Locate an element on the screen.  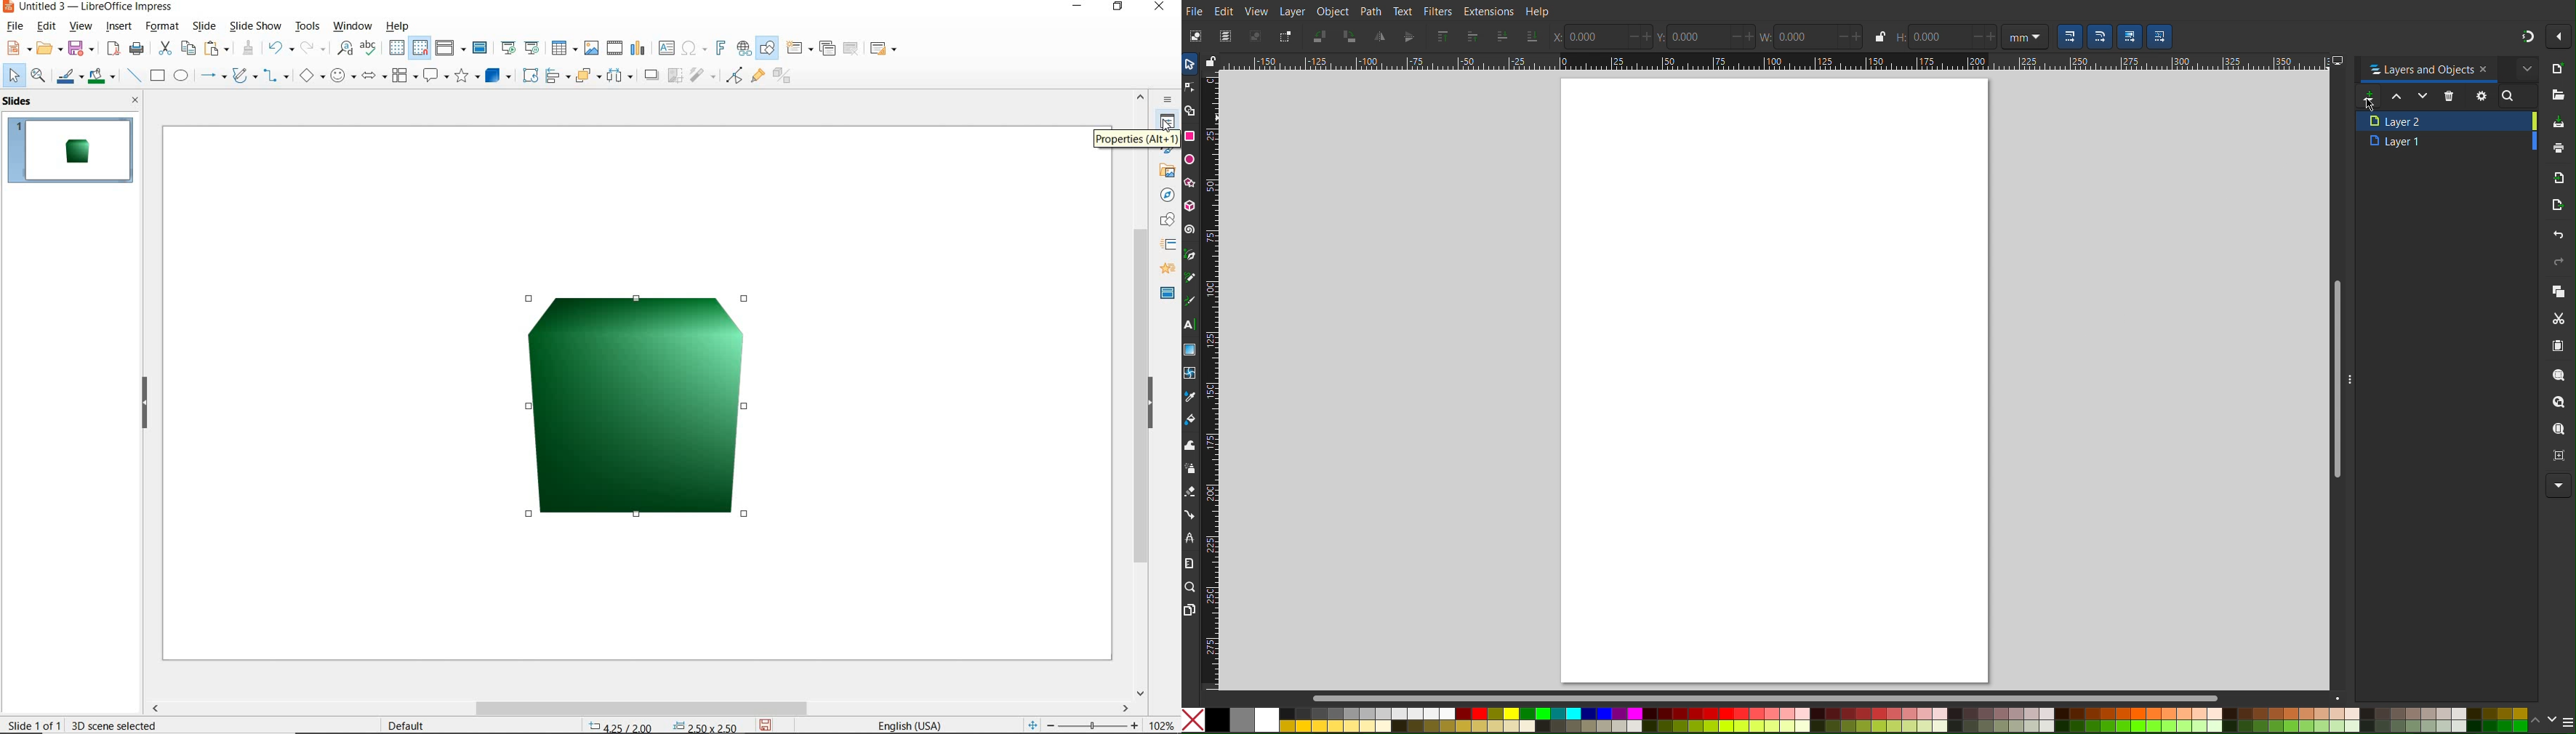
HIDE is located at coordinates (1161, 405).